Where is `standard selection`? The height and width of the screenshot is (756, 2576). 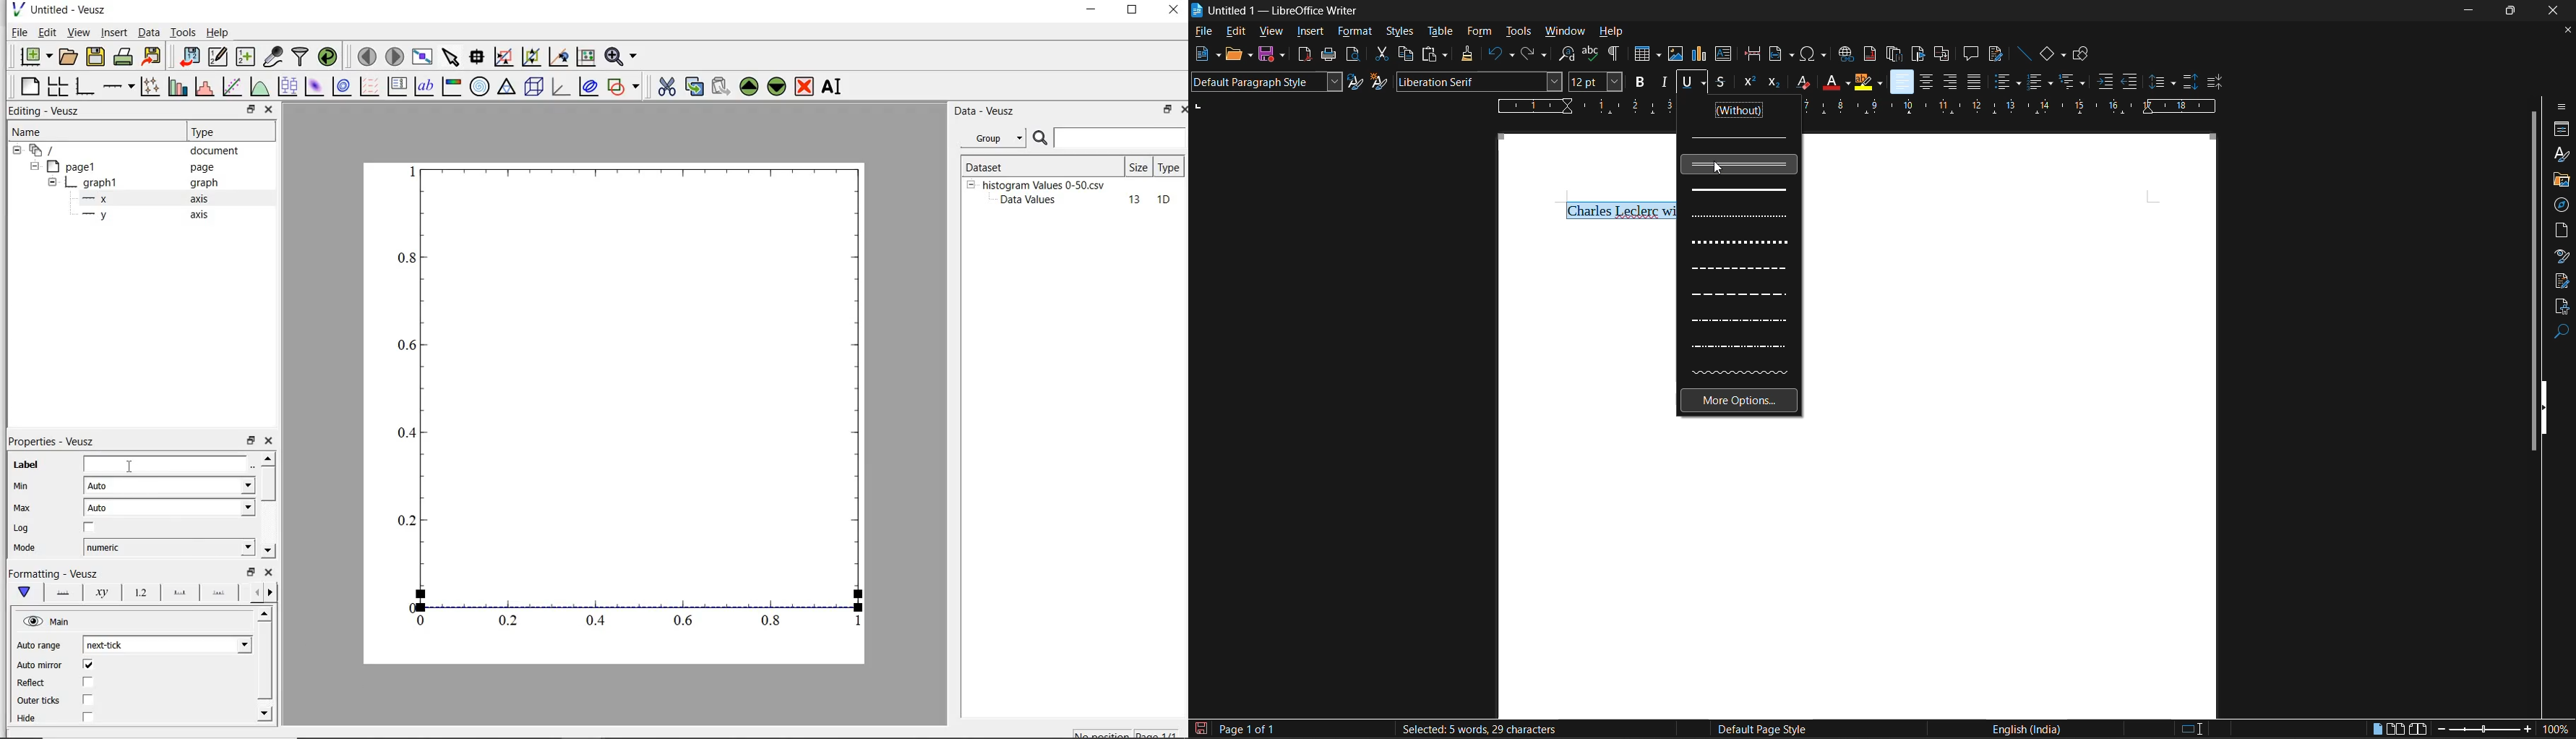
standard selection is located at coordinates (2191, 730).